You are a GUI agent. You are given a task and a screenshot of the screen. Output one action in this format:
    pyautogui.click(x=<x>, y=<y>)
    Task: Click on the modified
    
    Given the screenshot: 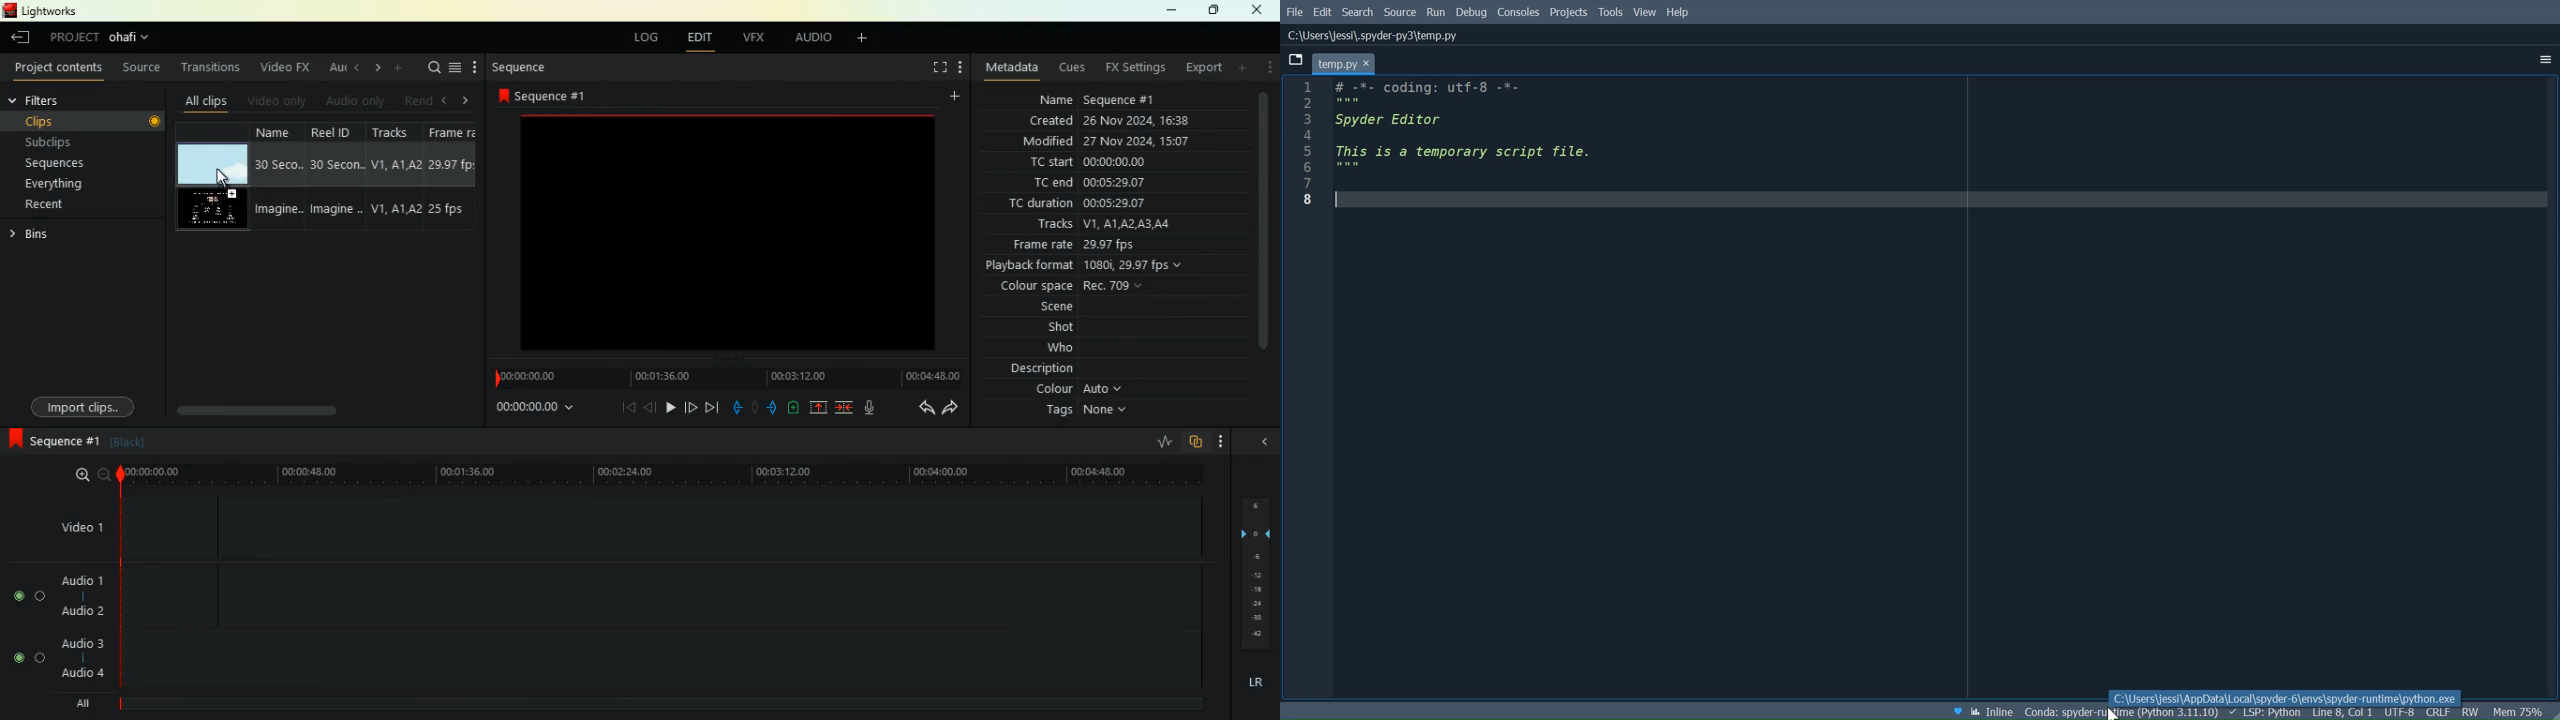 What is the action you would take?
    pyautogui.click(x=1051, y=140)
    